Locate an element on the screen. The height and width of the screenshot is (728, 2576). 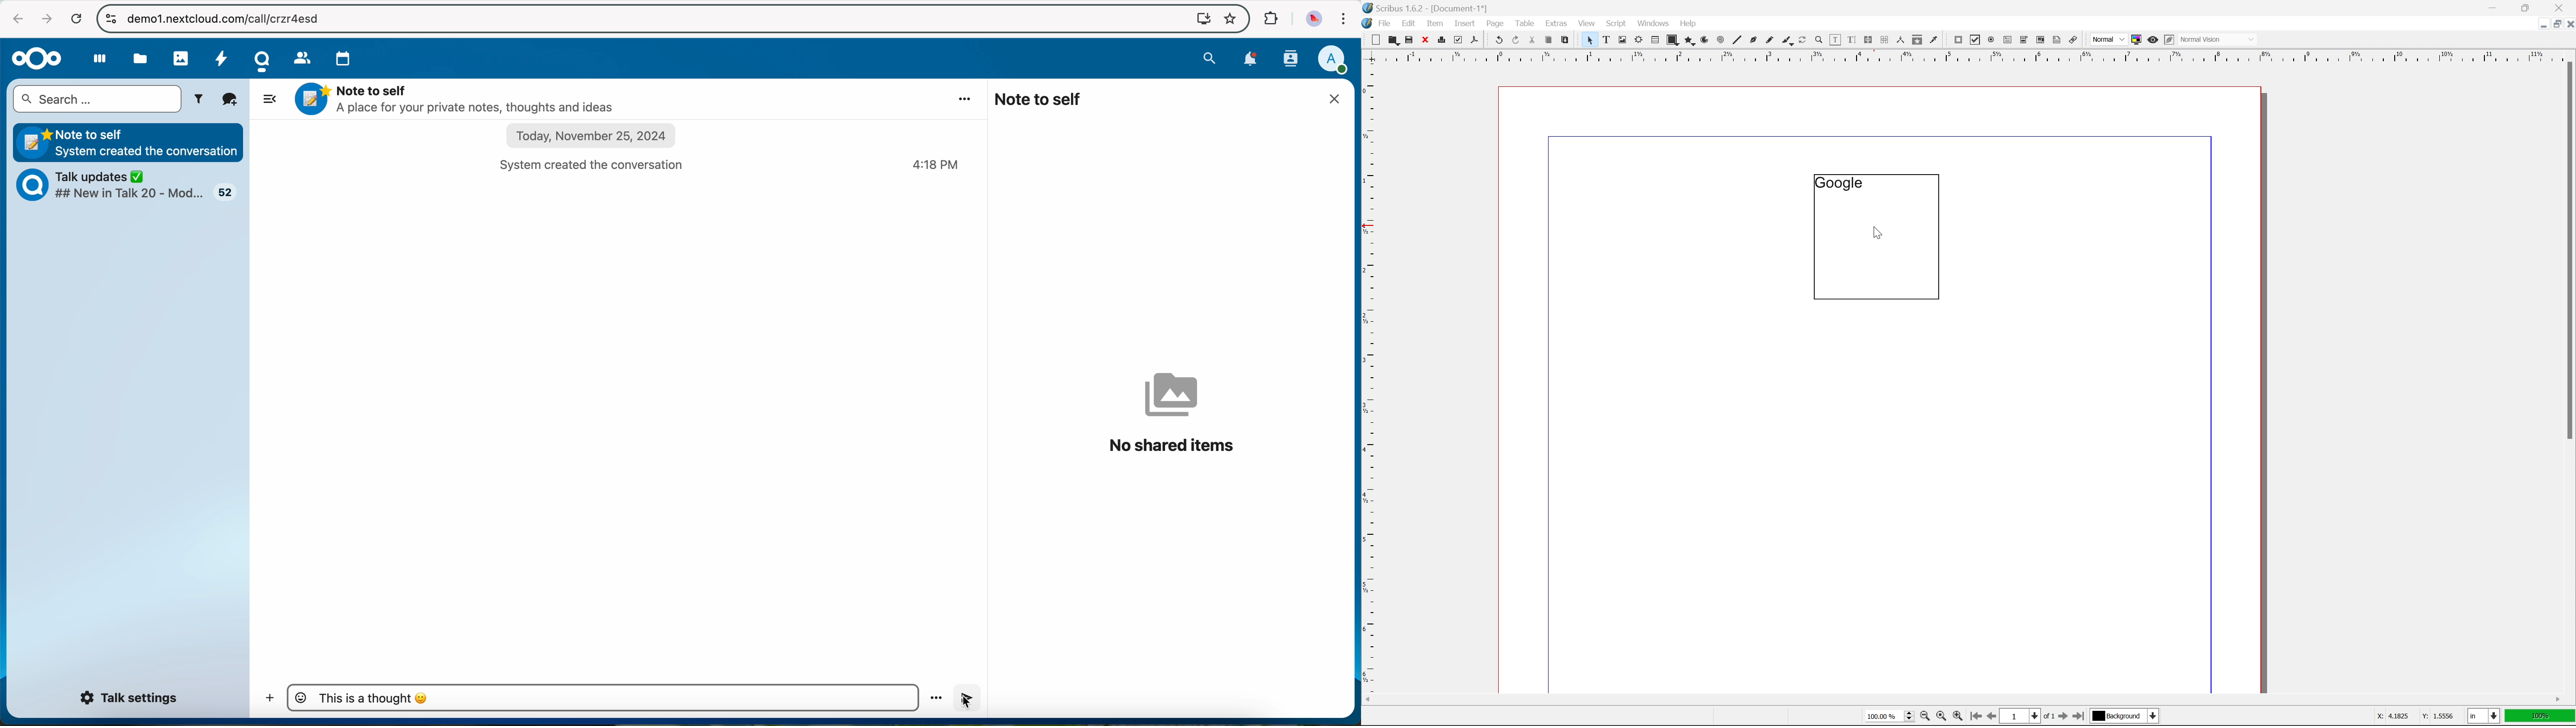
Talk settings is located at coordinates (131, 698).